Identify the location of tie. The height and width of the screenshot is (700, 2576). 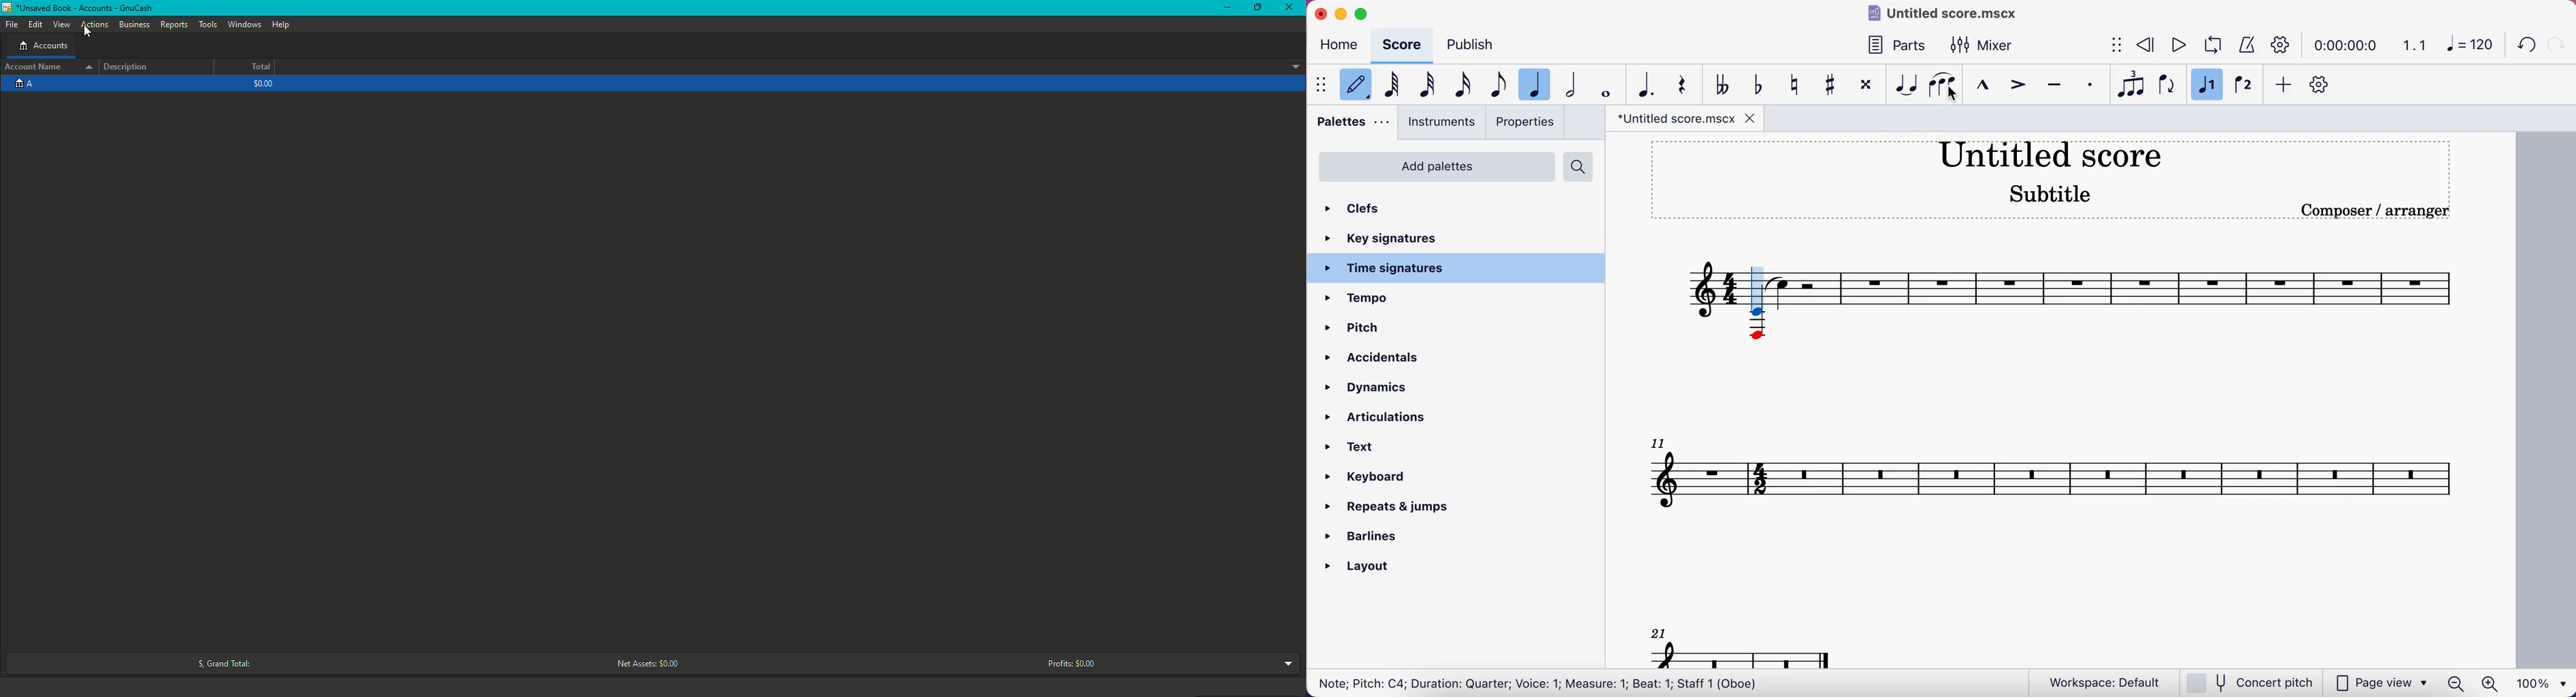
(1904, 85).